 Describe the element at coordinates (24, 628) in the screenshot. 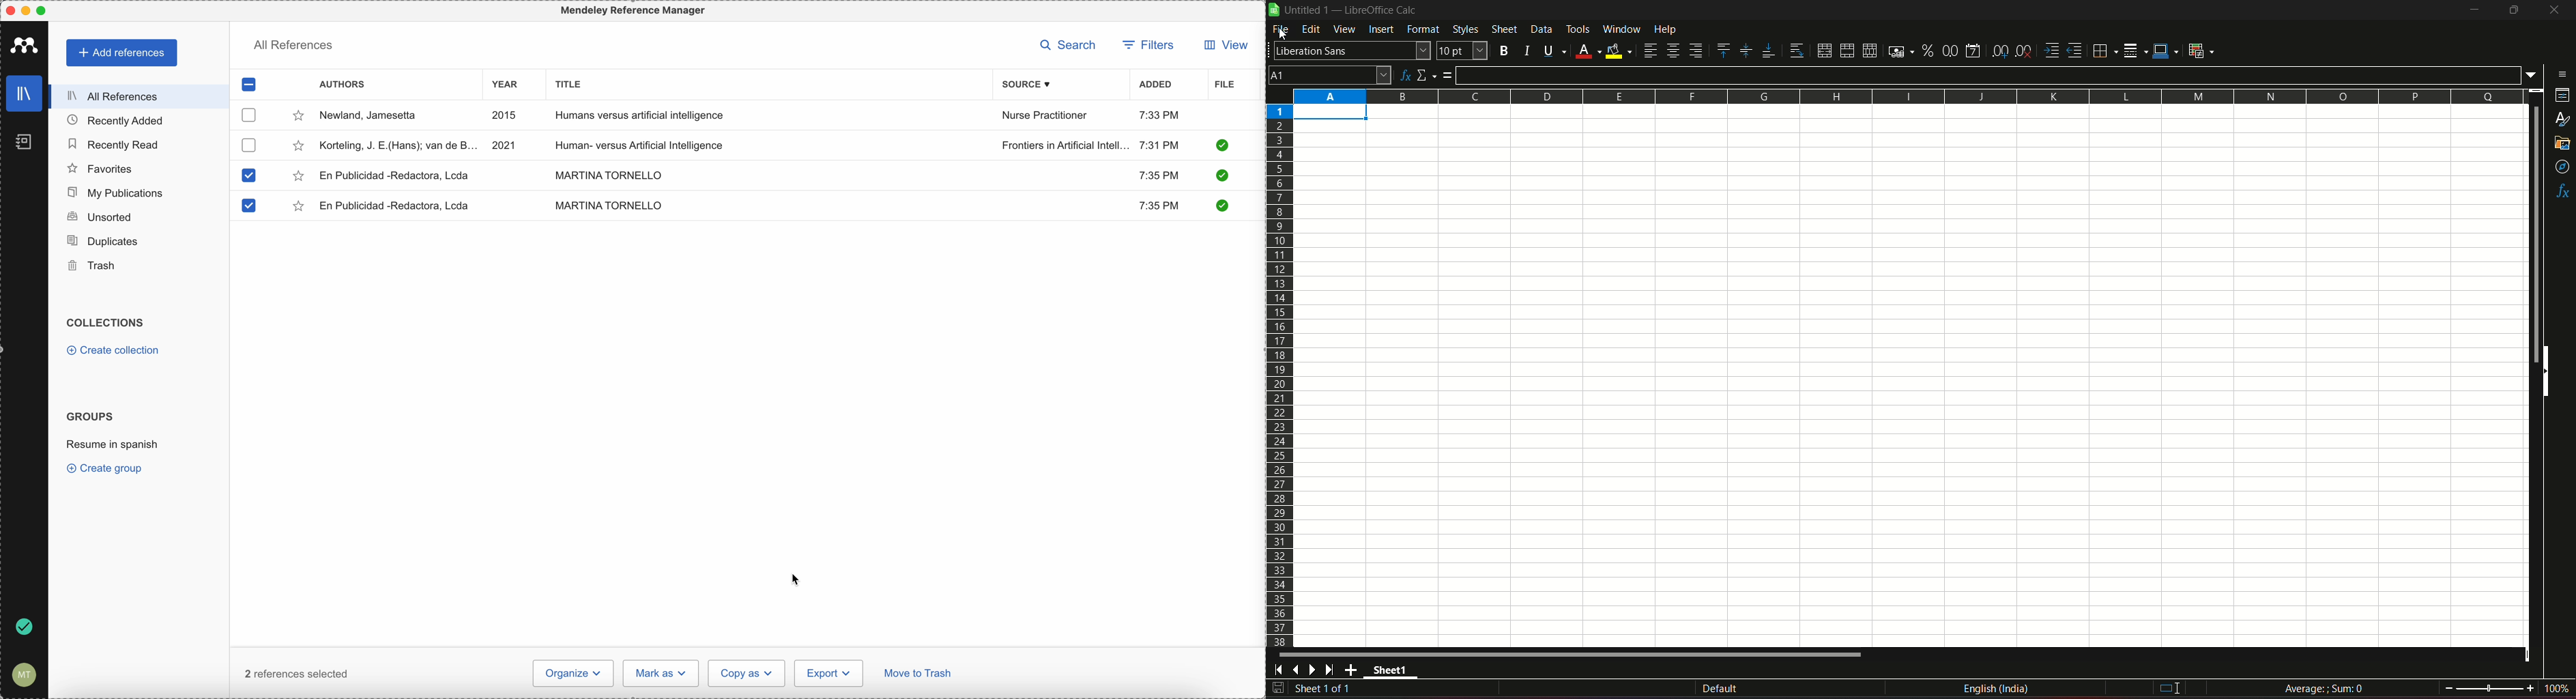

I see `done` at that location.